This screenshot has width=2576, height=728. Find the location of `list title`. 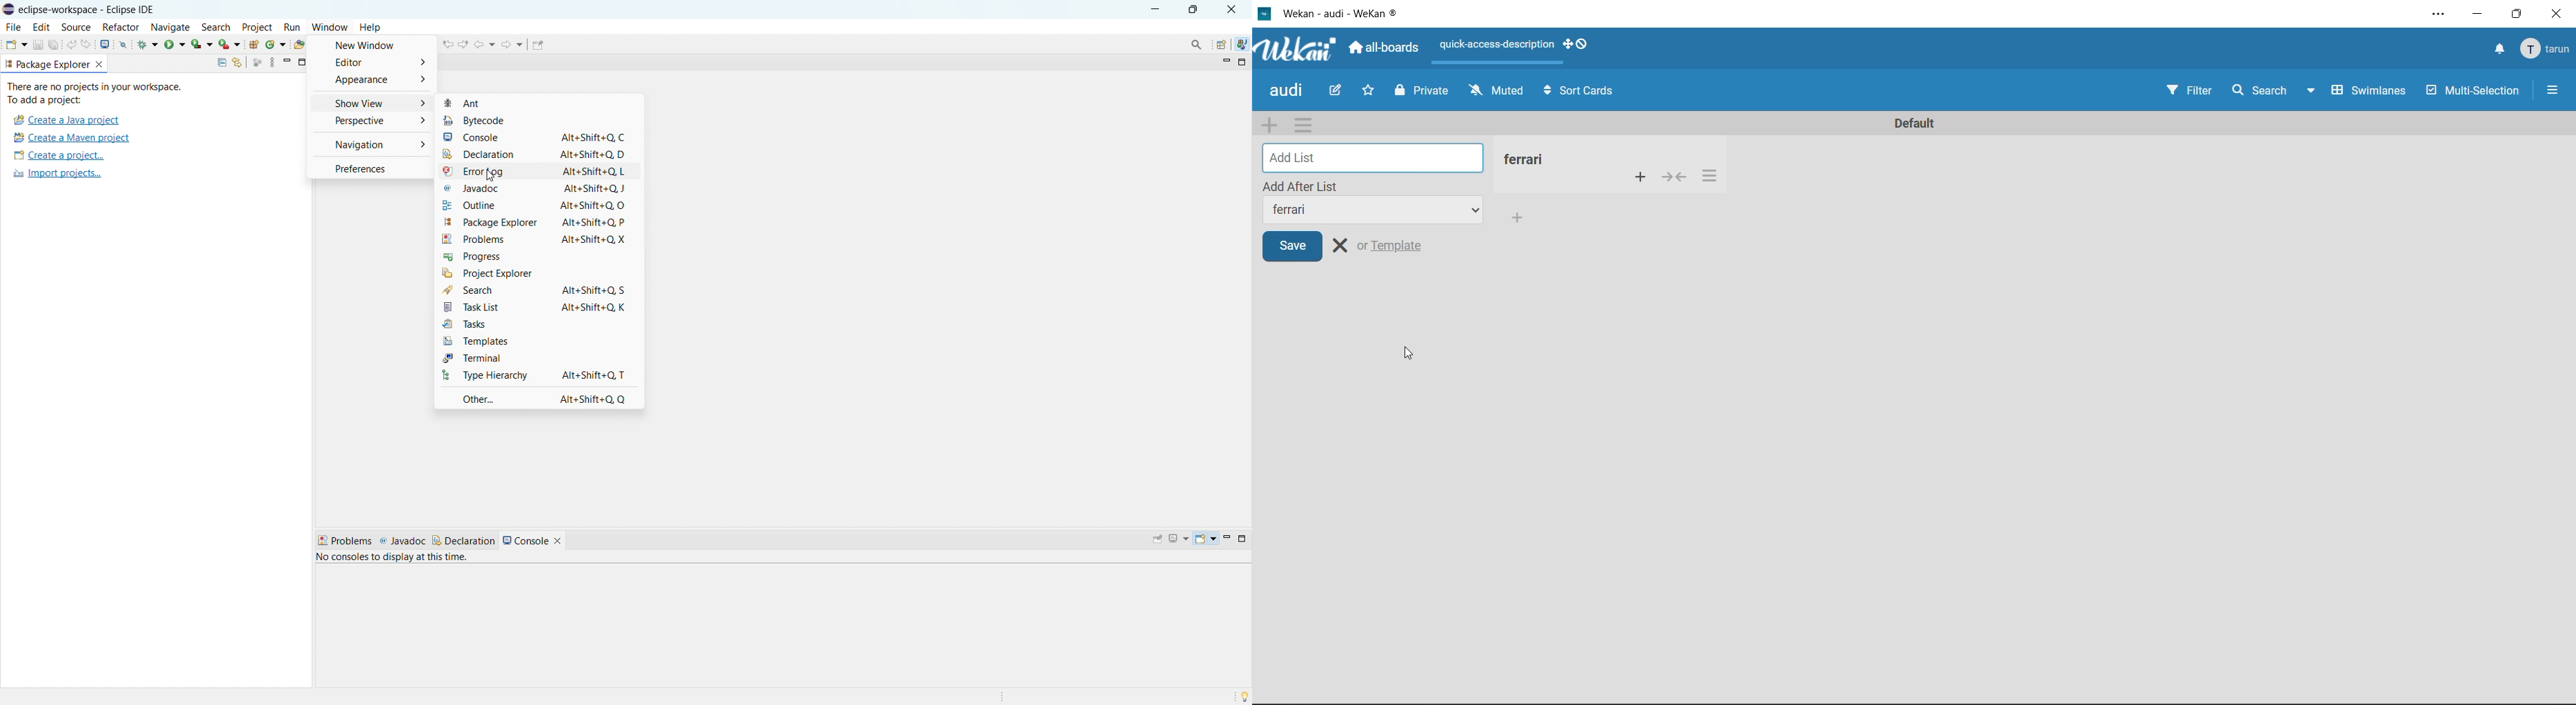

list title is located at coordinates (1373, 215).